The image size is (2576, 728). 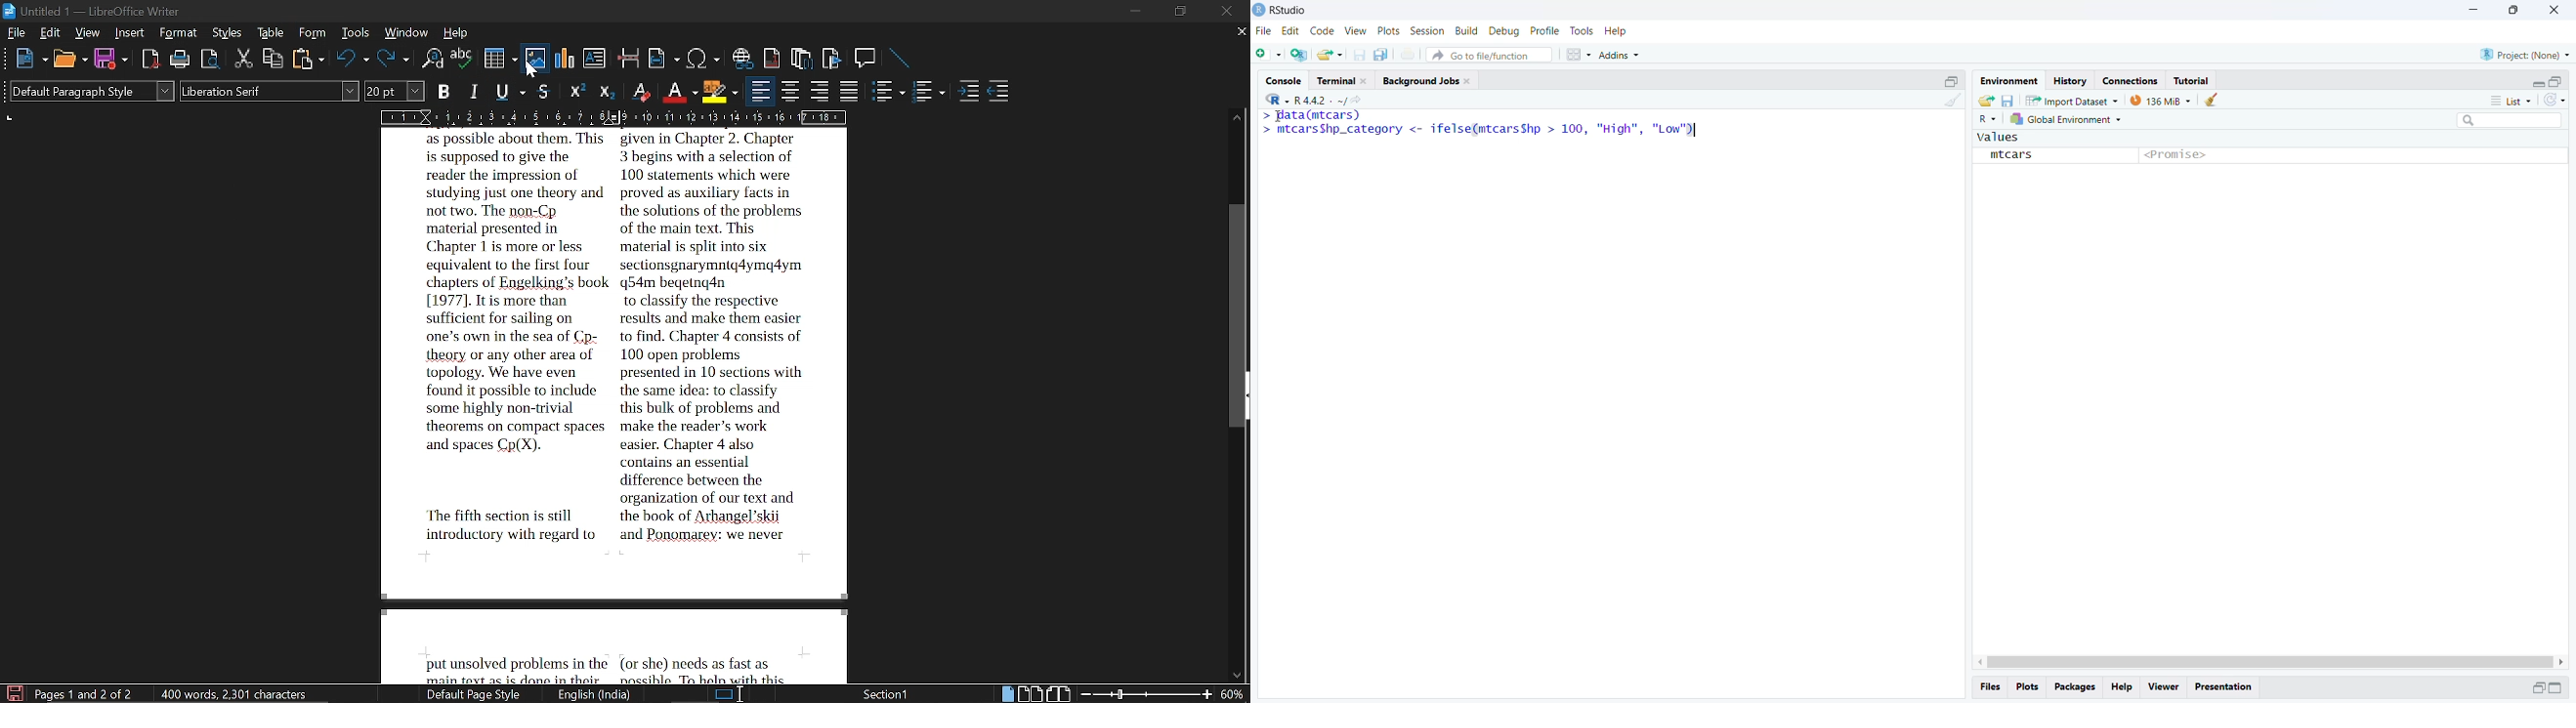 I want to click on Save all open documents (Ctrl + Alt + S), so click(x=1385, y=55).